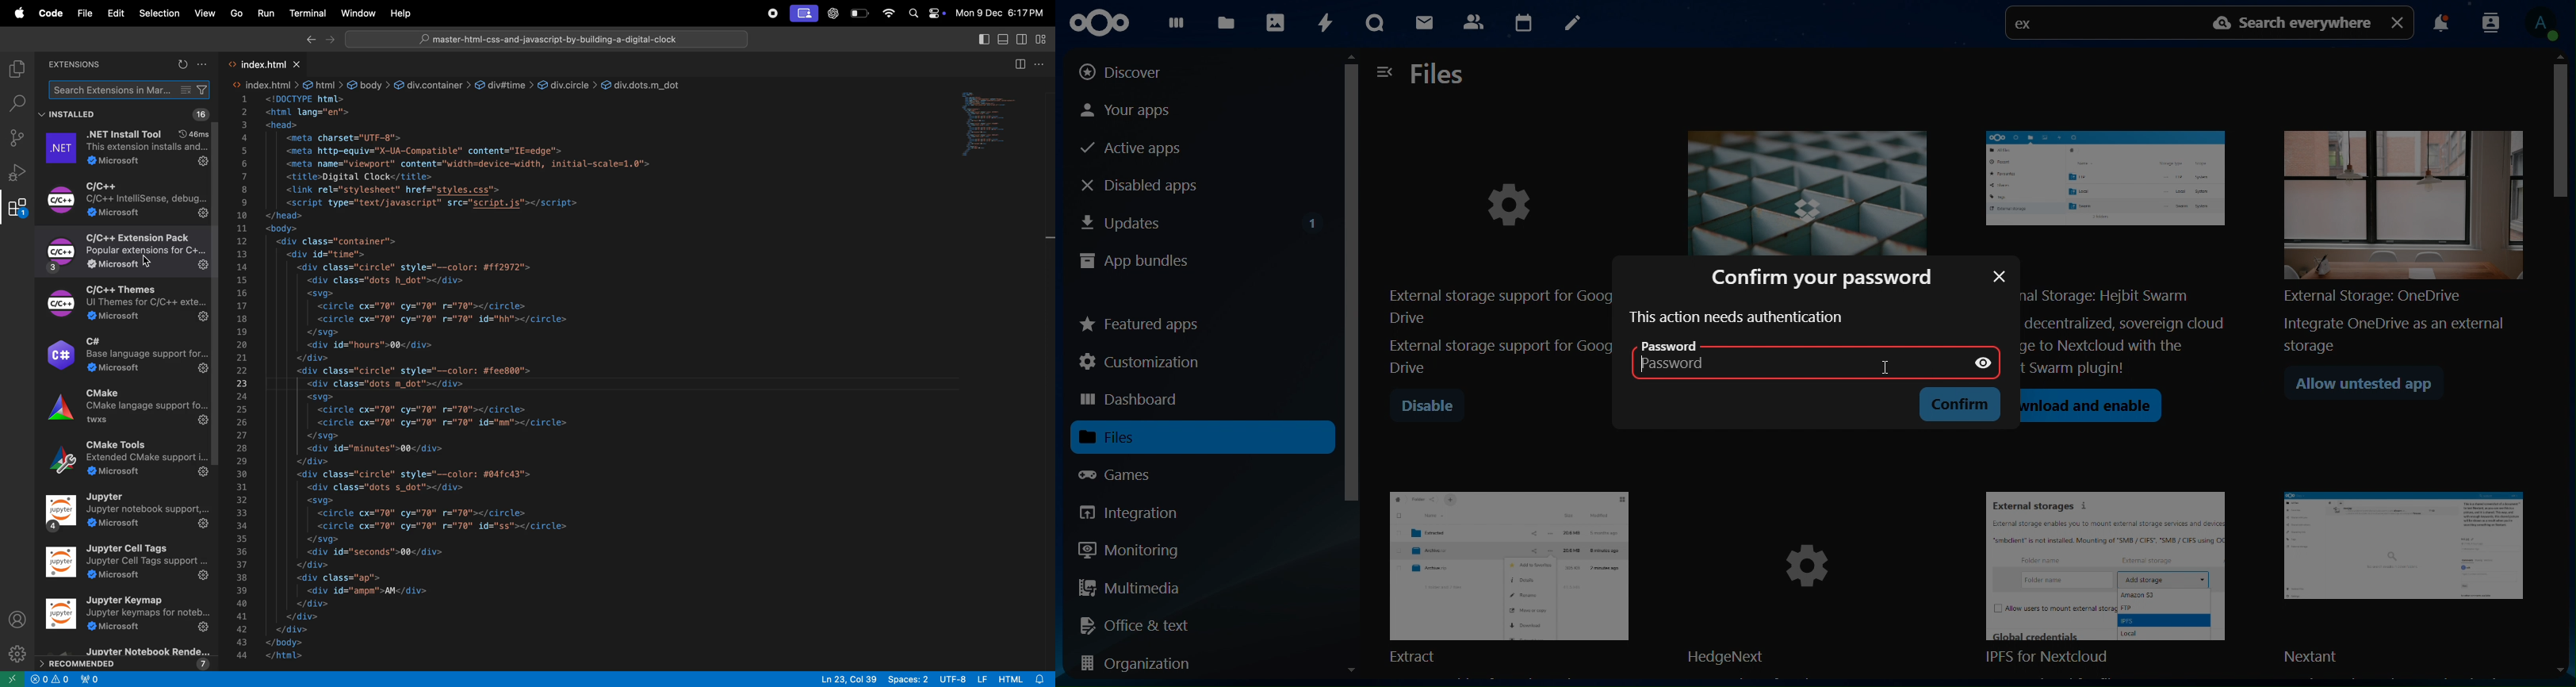 Image resolution: width=2576 pixels, height=700 pixels. What do you see at coordinates (1132, 401) in the screenshot?
I see `dashboard` at bounding box center [1132, 401].